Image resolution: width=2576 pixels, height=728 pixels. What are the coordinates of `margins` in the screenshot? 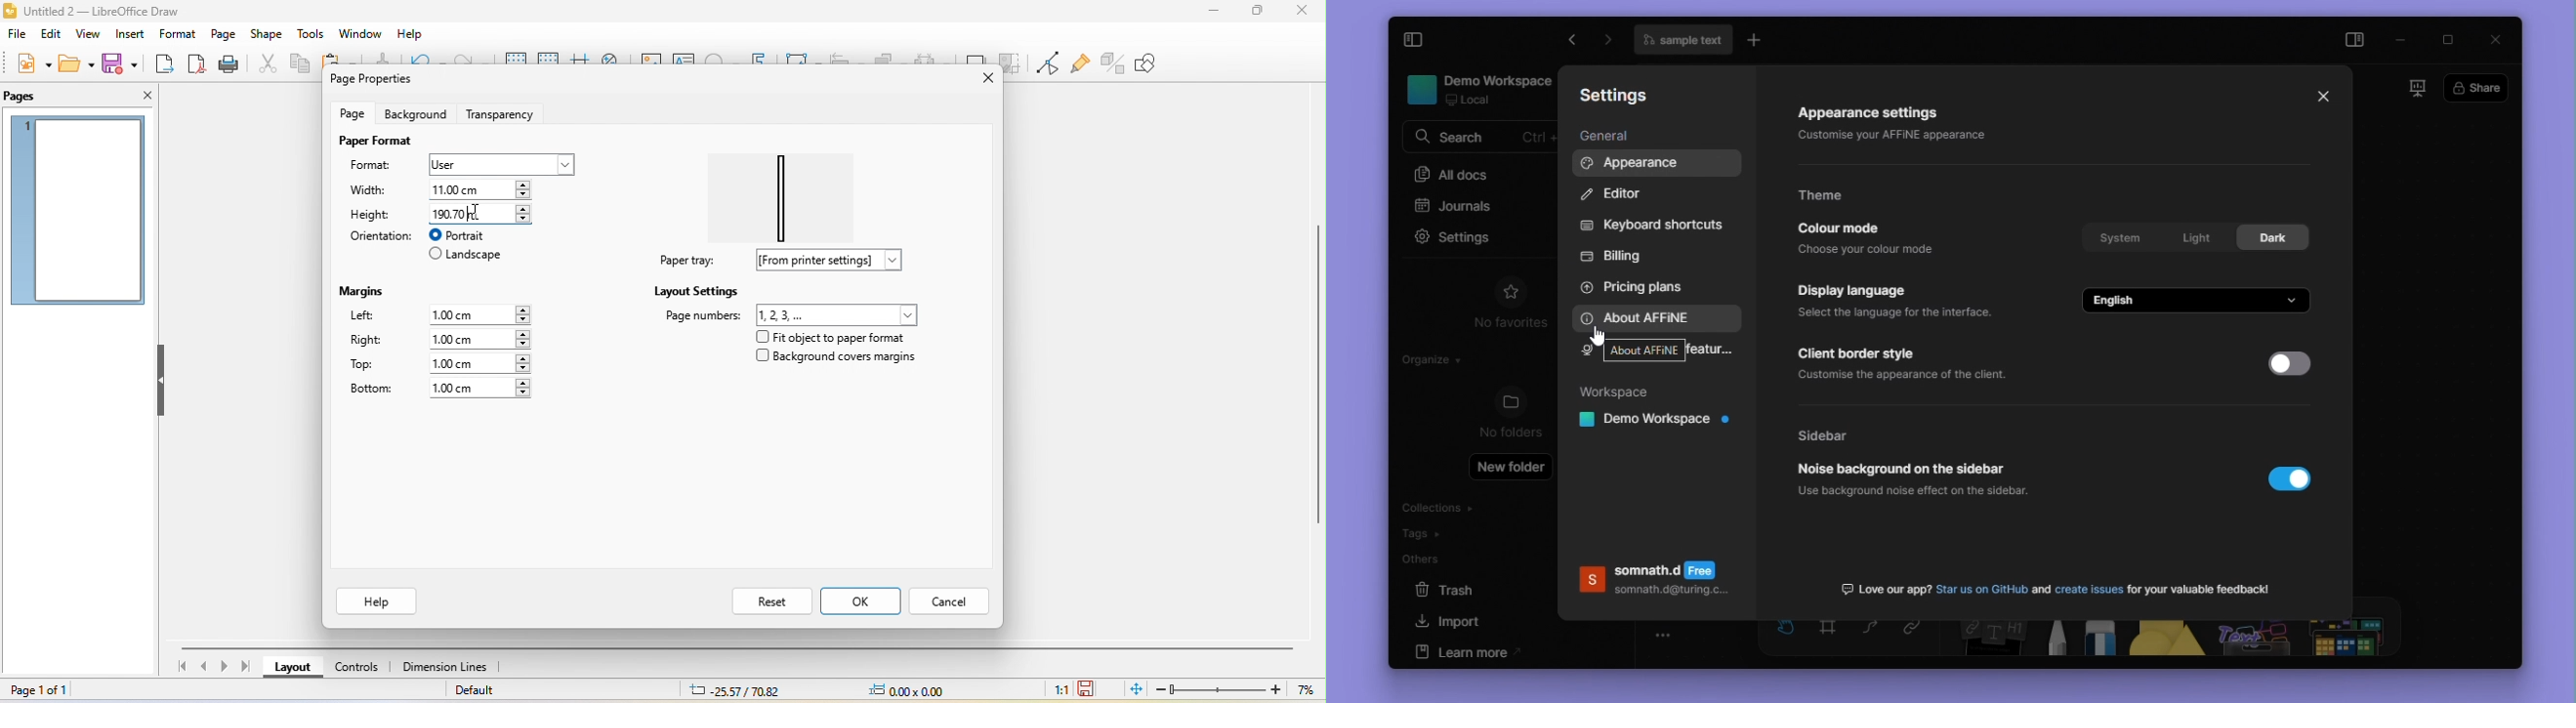 It's located at (366, 288).